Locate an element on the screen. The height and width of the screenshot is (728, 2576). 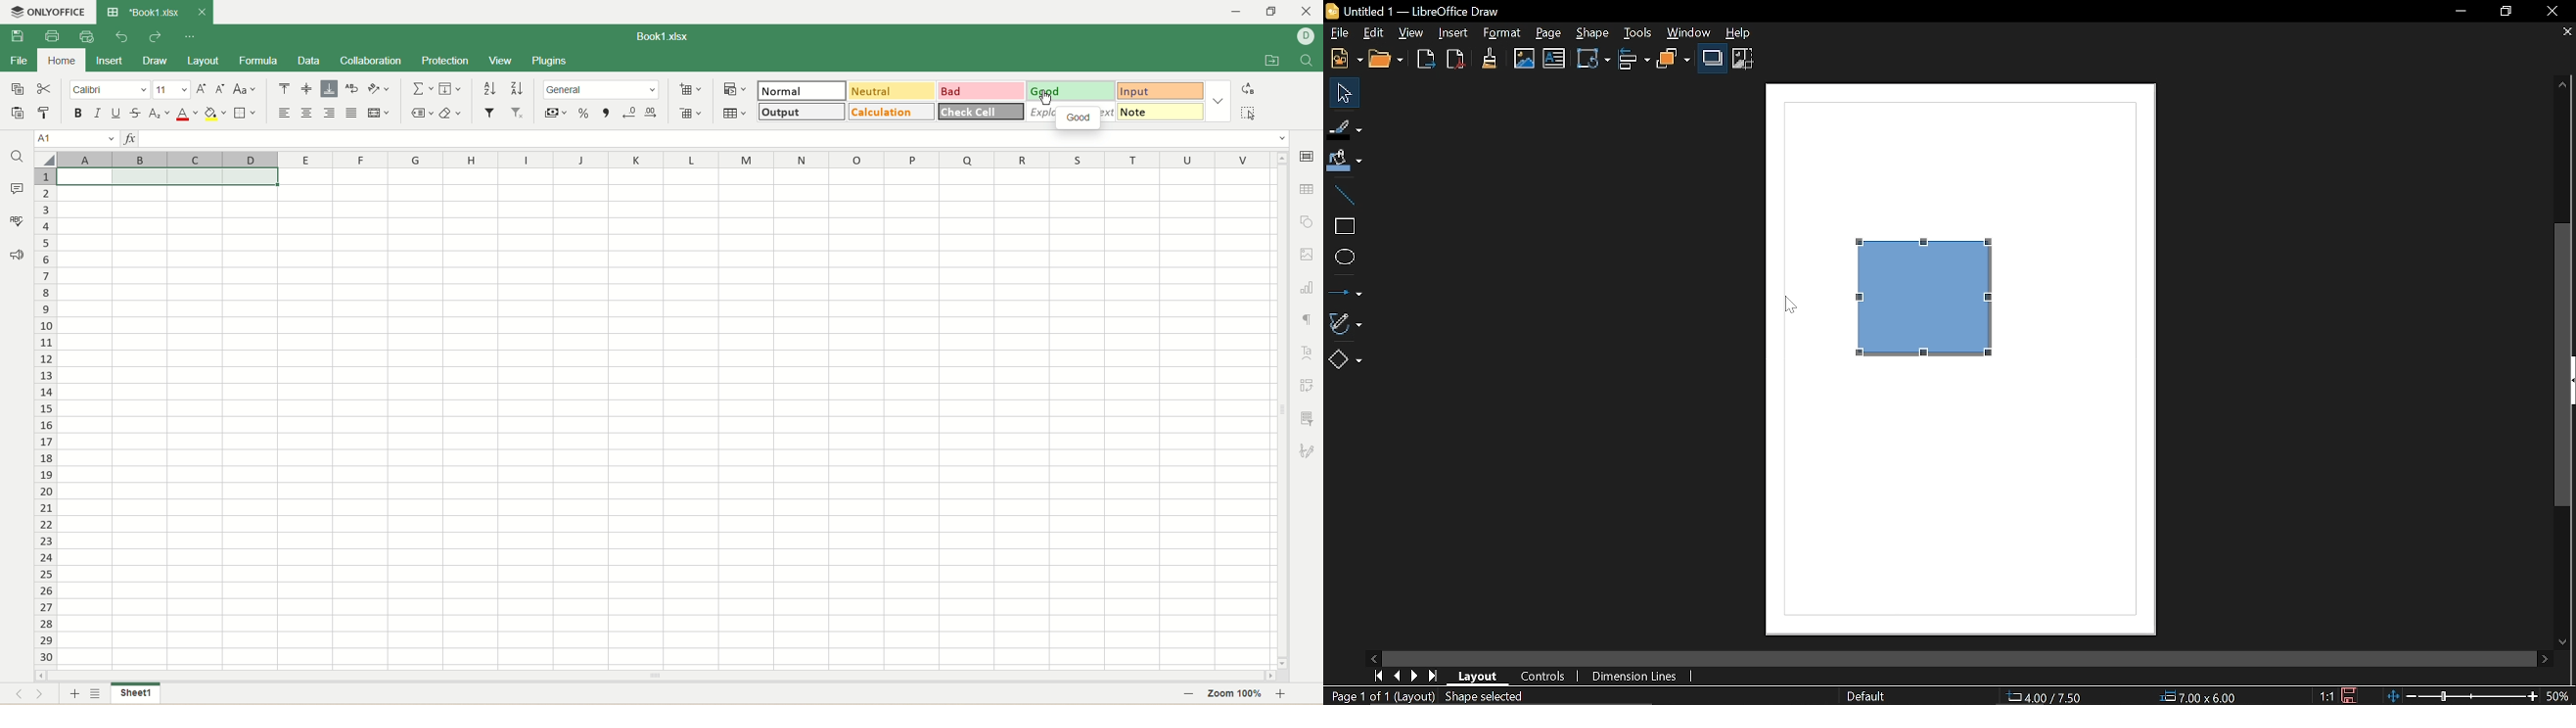
Open is located at coordinates (1386, 60).